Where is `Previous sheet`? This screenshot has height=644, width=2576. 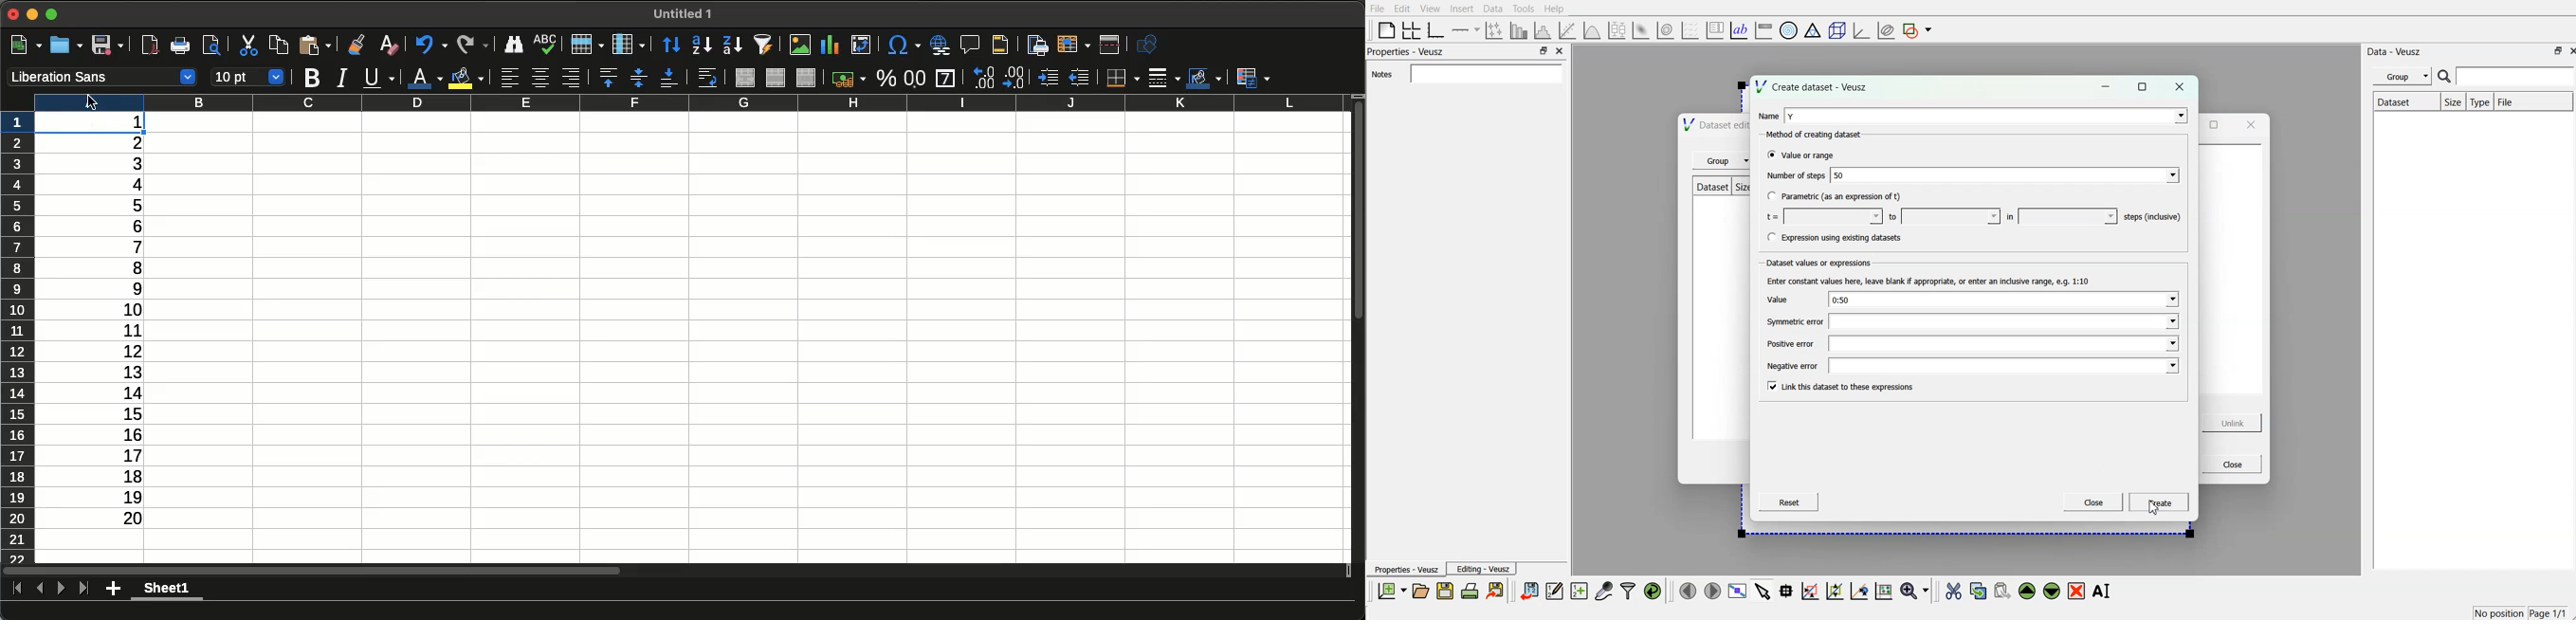 Previous sheet is located at coordinates (42, 588).